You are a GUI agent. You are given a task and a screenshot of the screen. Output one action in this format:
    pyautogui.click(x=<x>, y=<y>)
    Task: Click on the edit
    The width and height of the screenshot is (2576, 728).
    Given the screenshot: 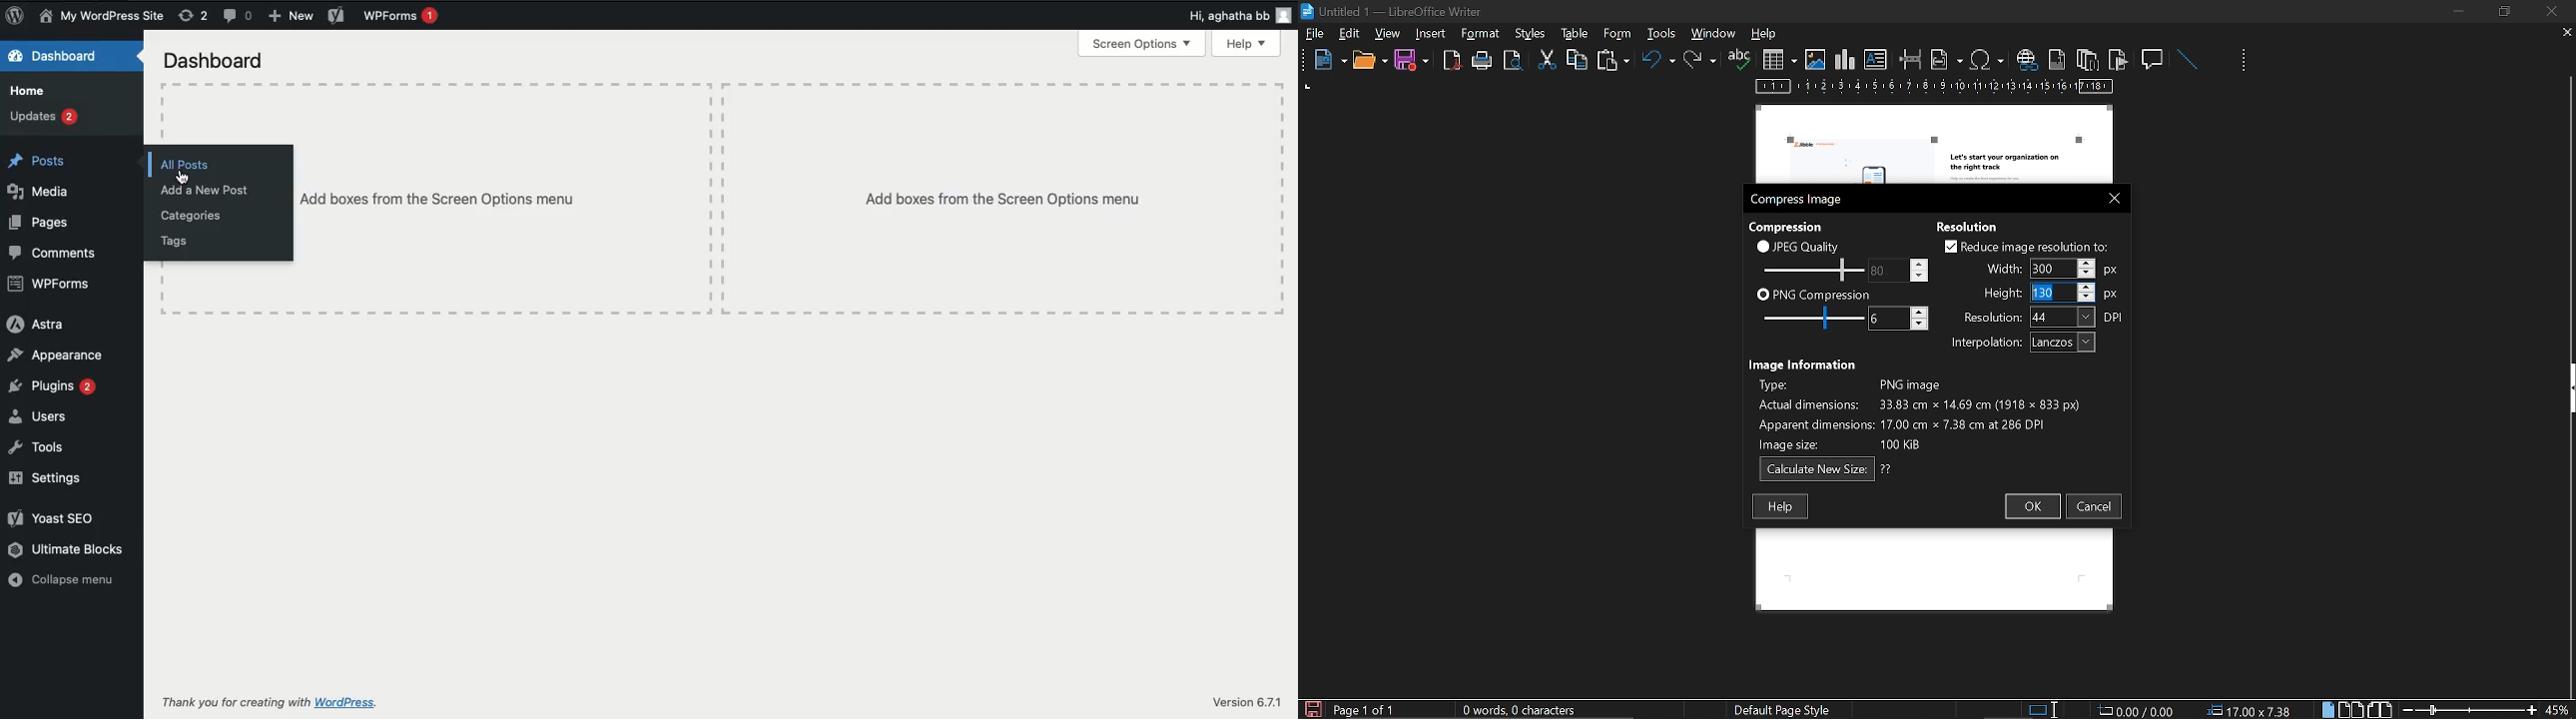 What is the action you would take?
    pyautogui.click(x=1350, y=35)
    